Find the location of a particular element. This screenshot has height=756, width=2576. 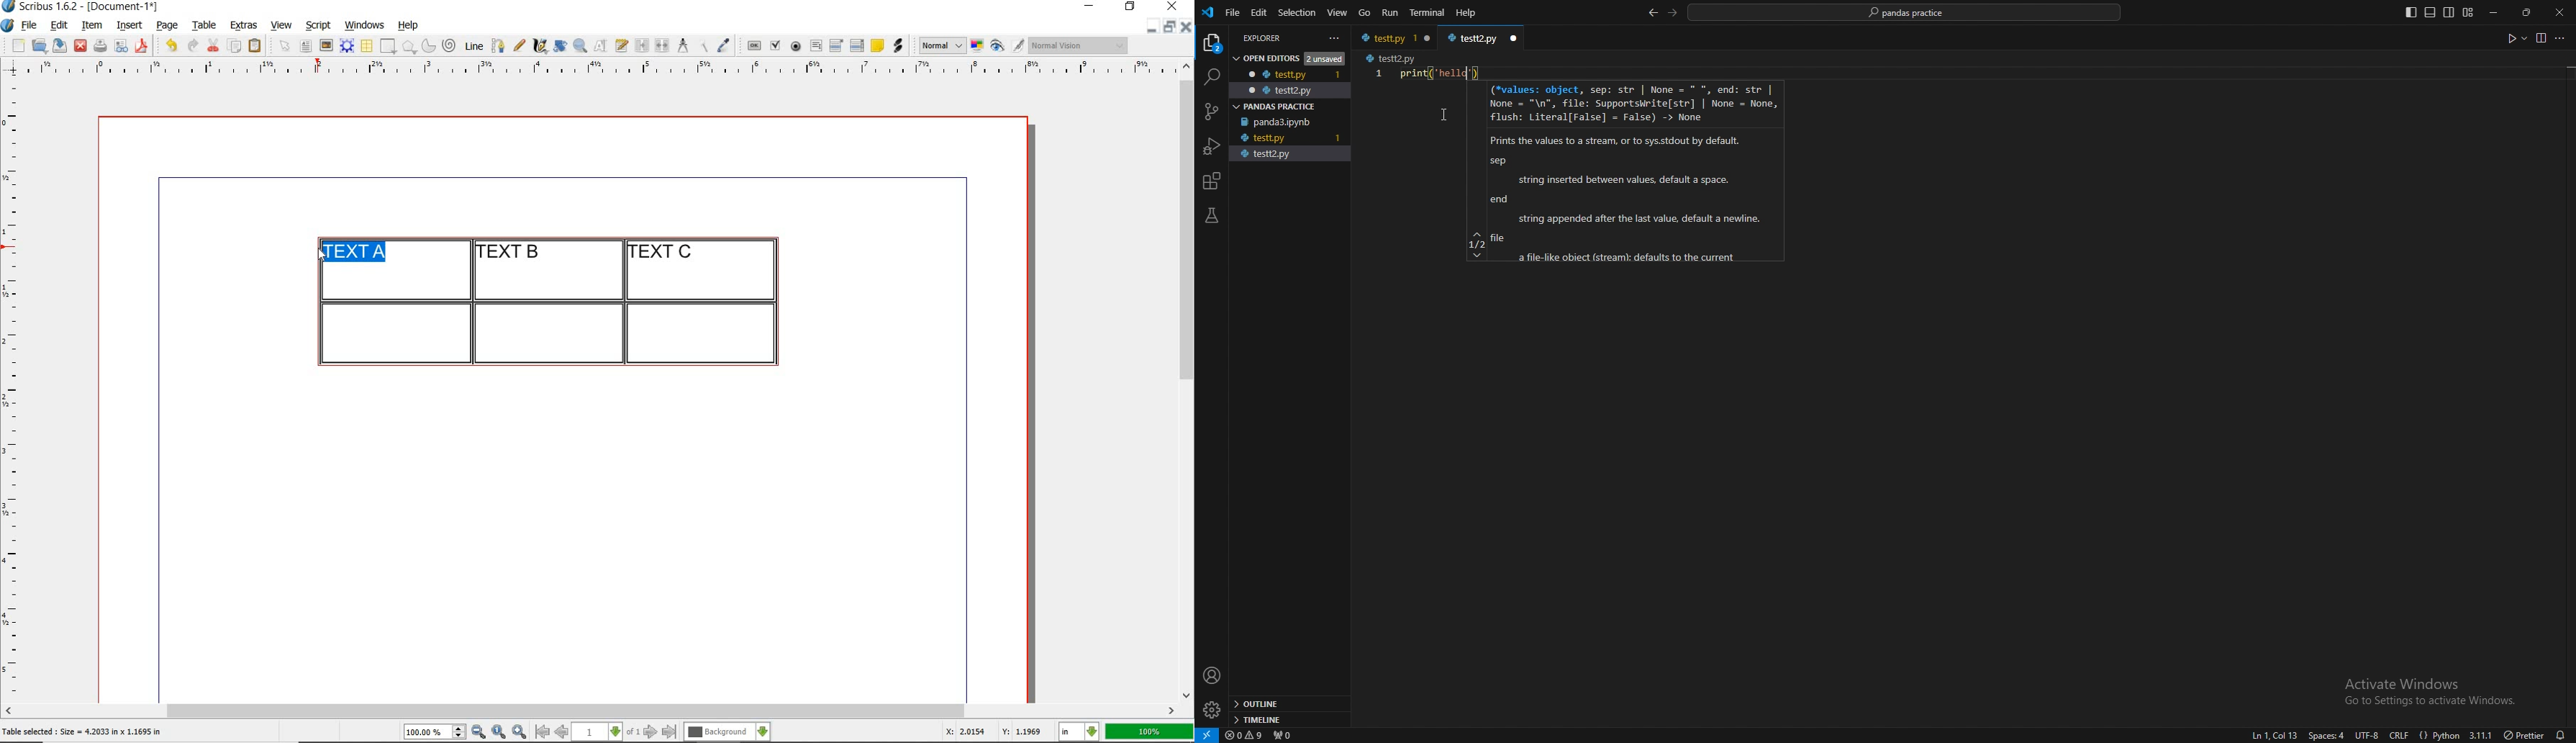

selection is located at coordinates (1297, 12).